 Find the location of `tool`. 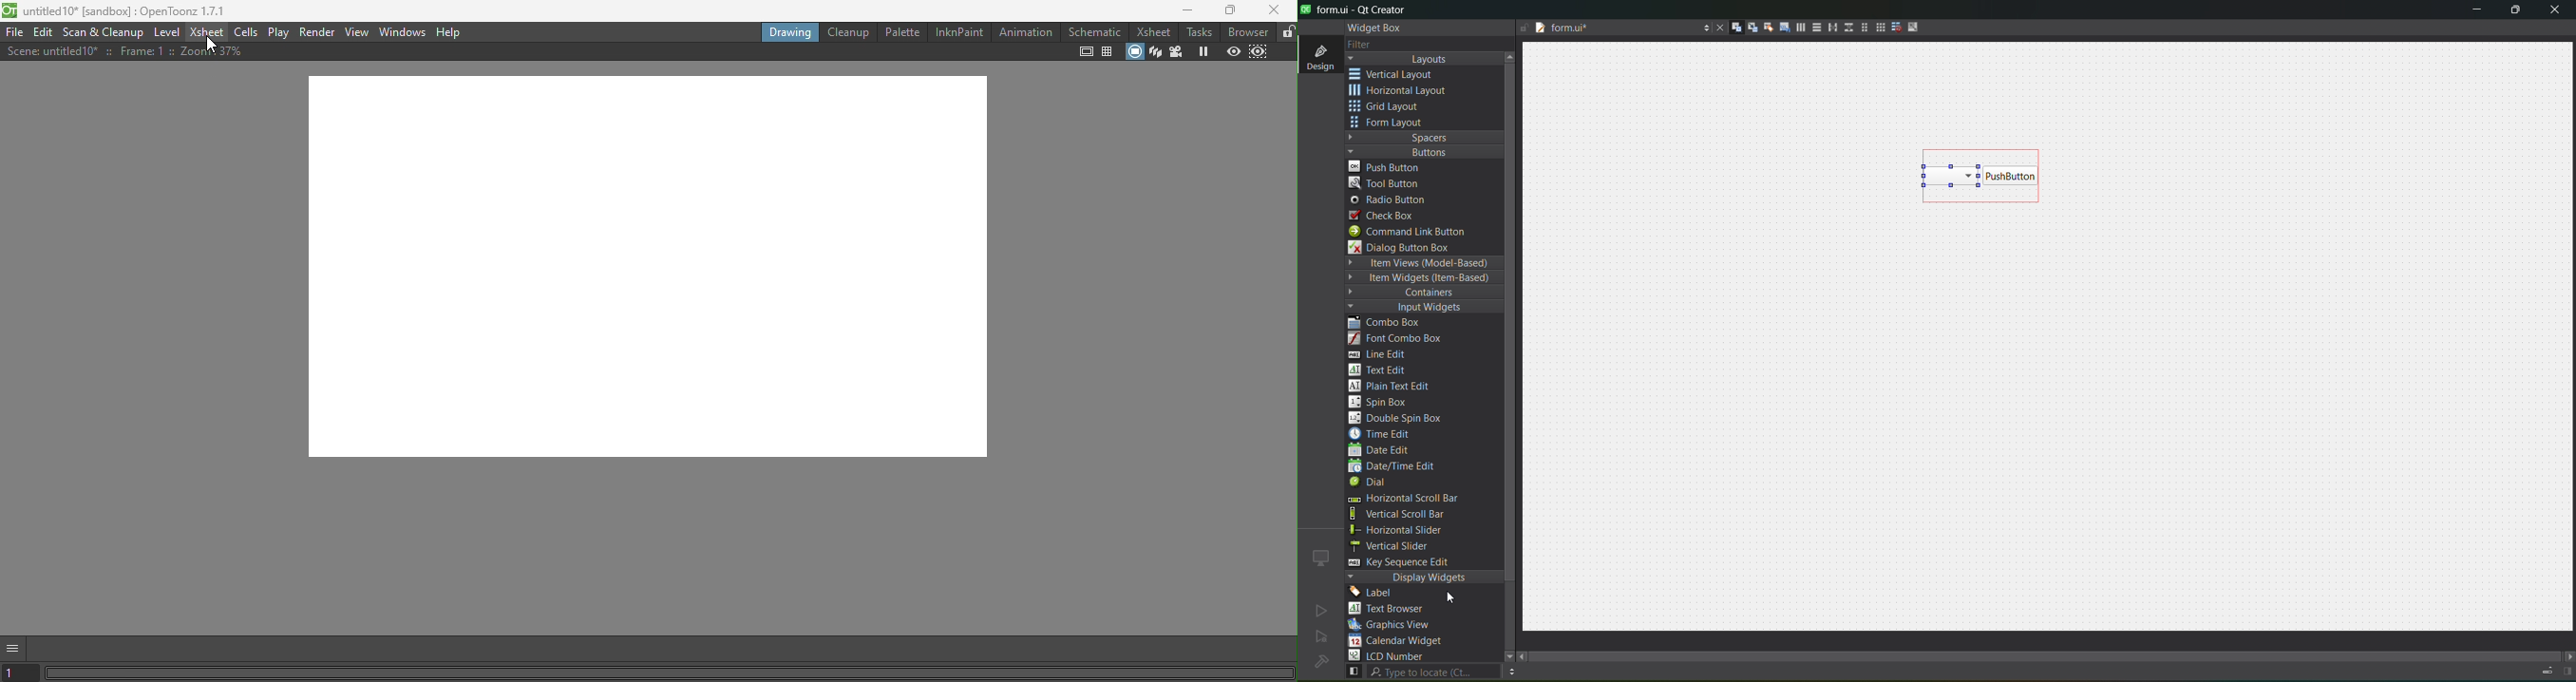

tool is located at coordinates (1387, 182).